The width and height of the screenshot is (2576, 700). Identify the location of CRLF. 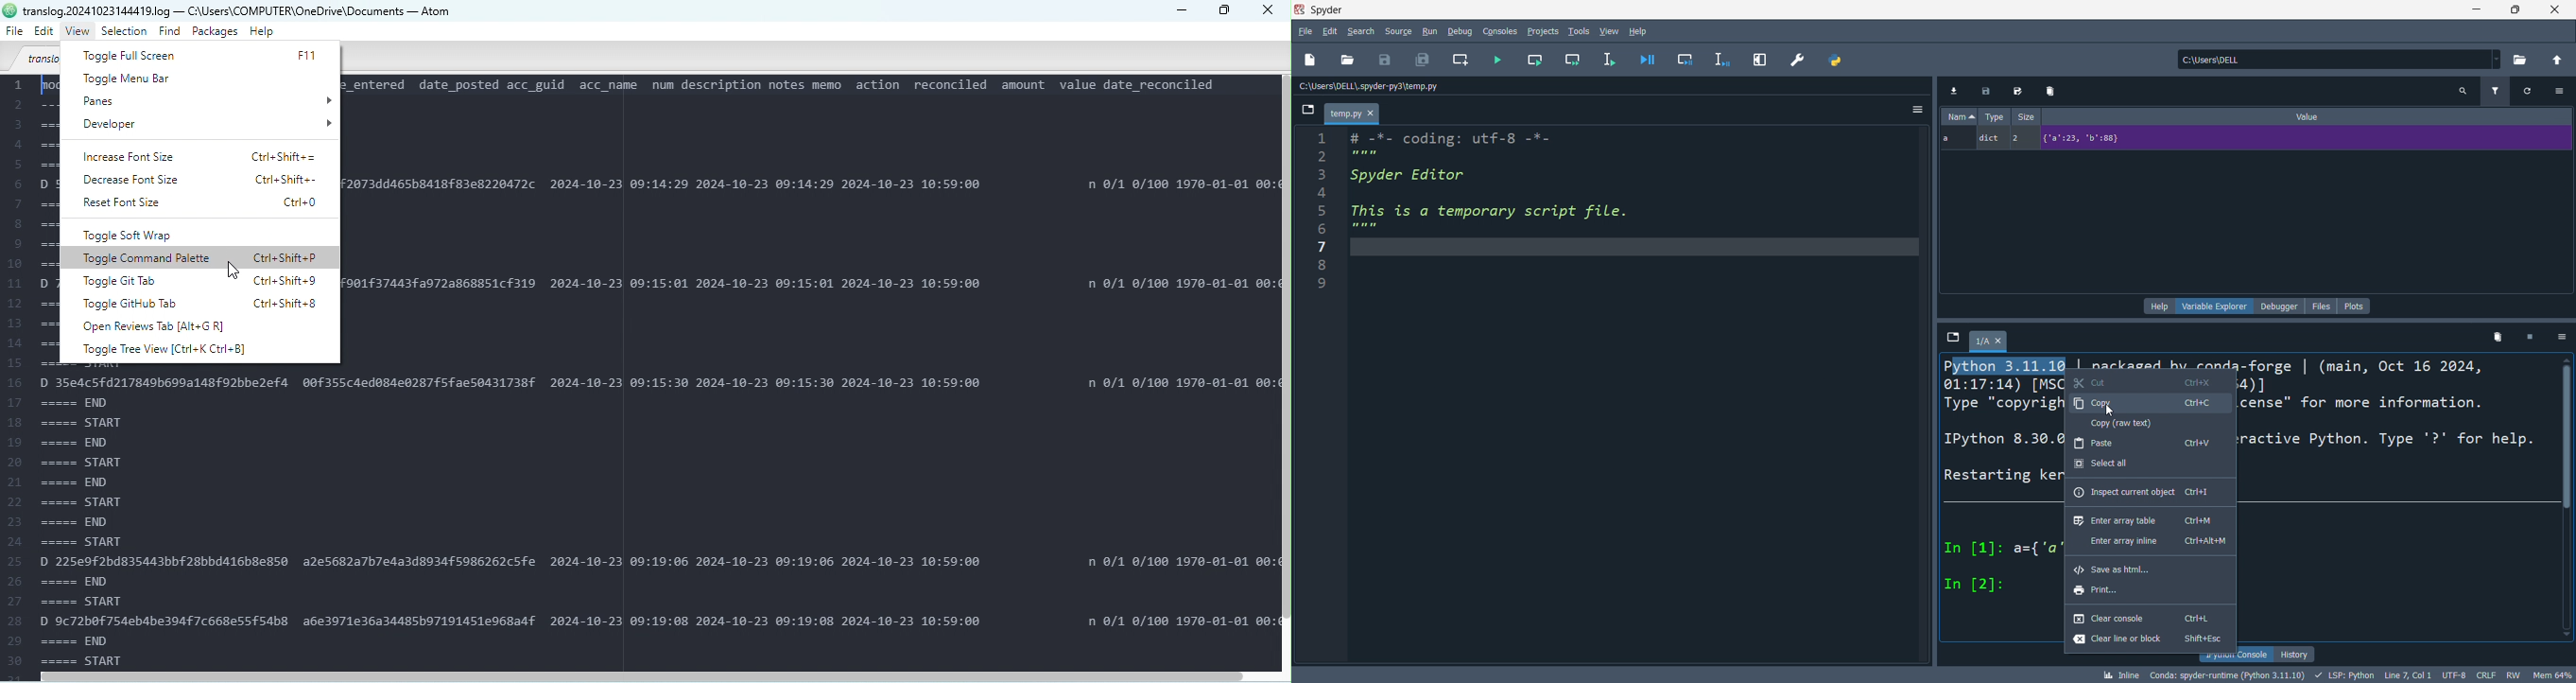
(2488, 674).